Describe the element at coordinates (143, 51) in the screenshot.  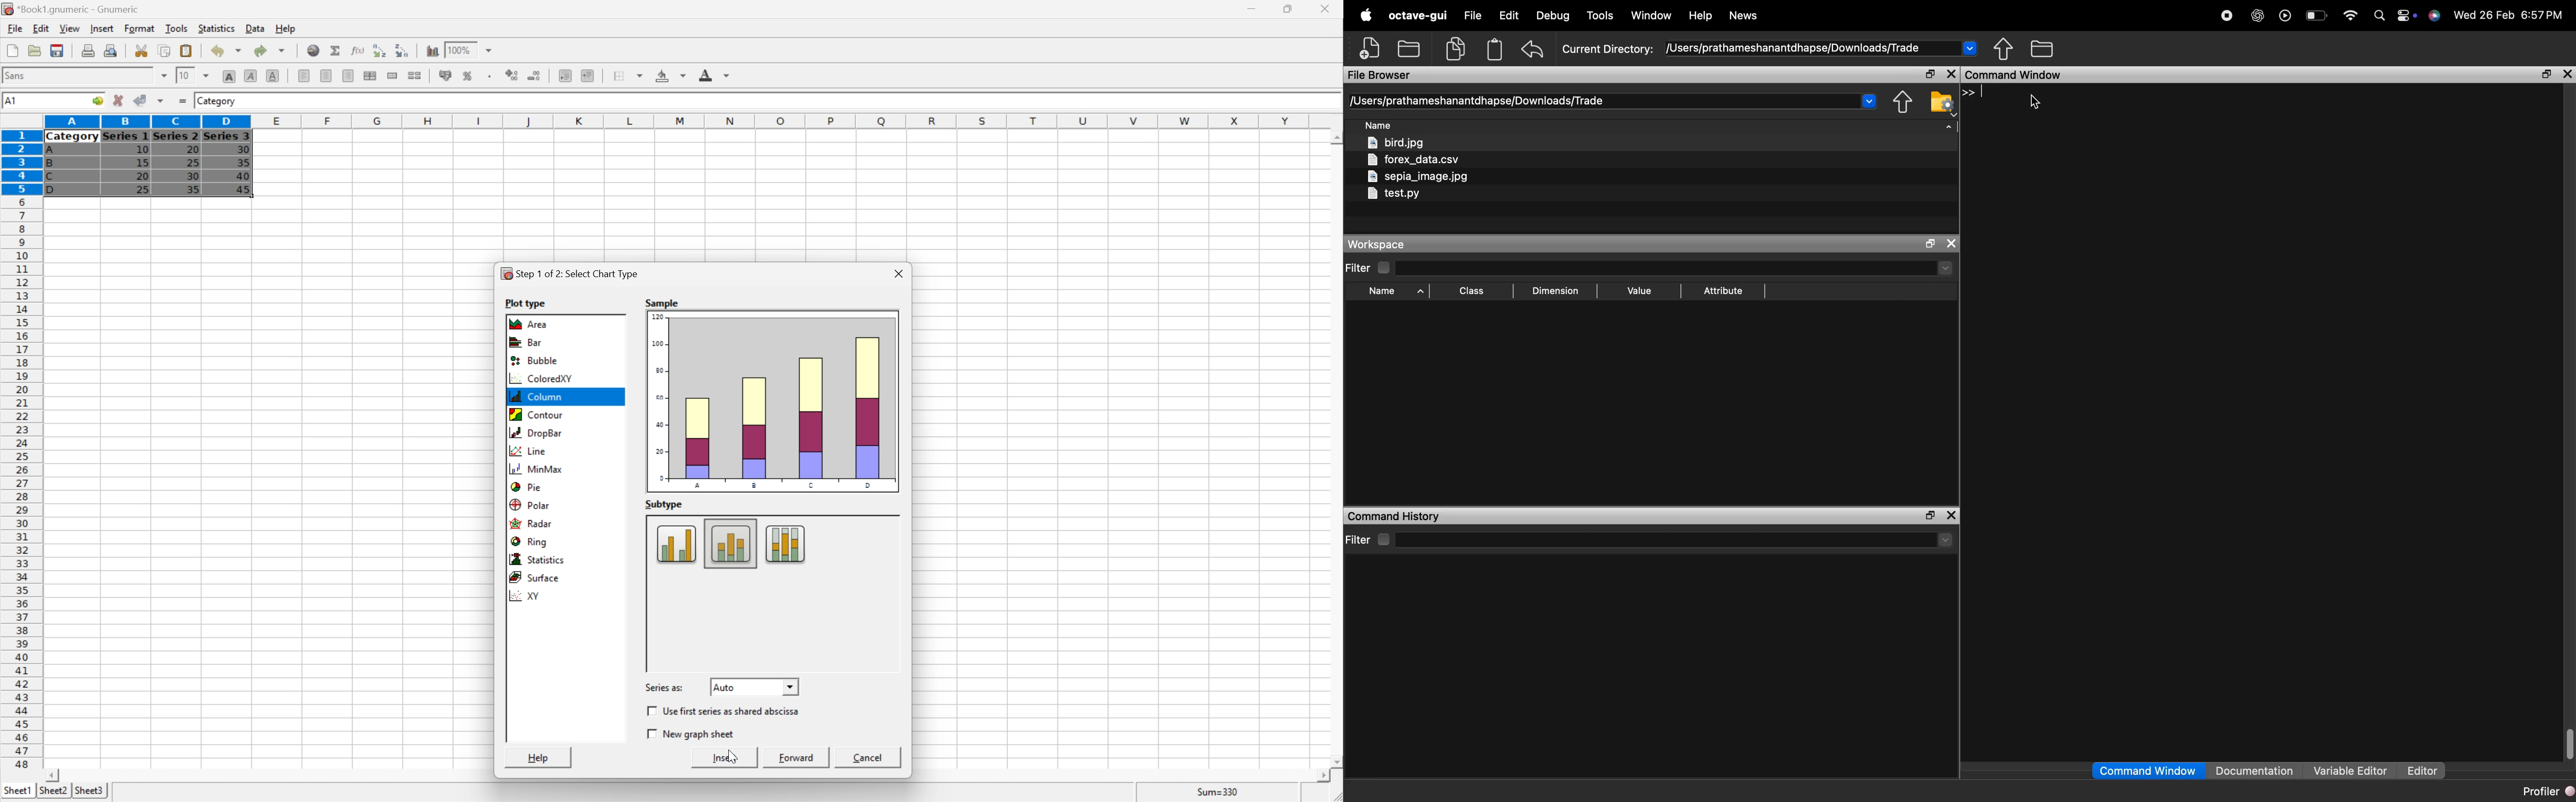
I see `Cut selection` at that location.